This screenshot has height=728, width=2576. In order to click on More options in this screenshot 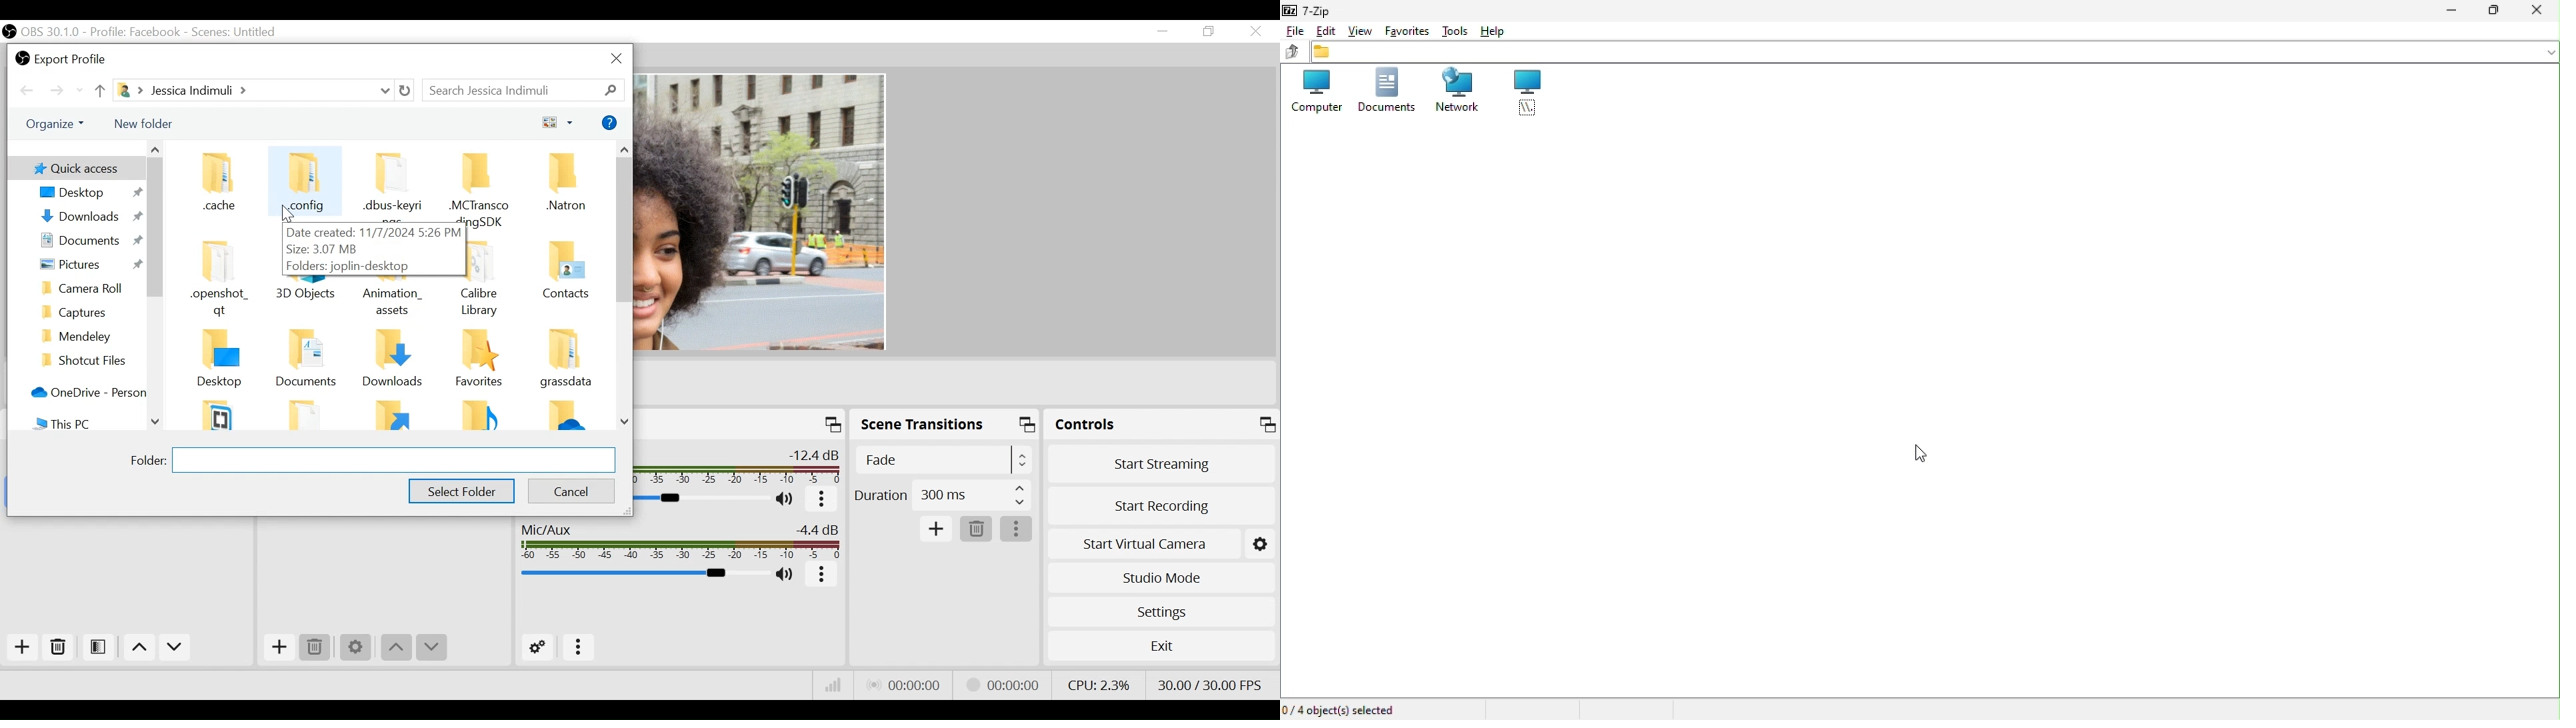, I will do `click(823, 576)`.